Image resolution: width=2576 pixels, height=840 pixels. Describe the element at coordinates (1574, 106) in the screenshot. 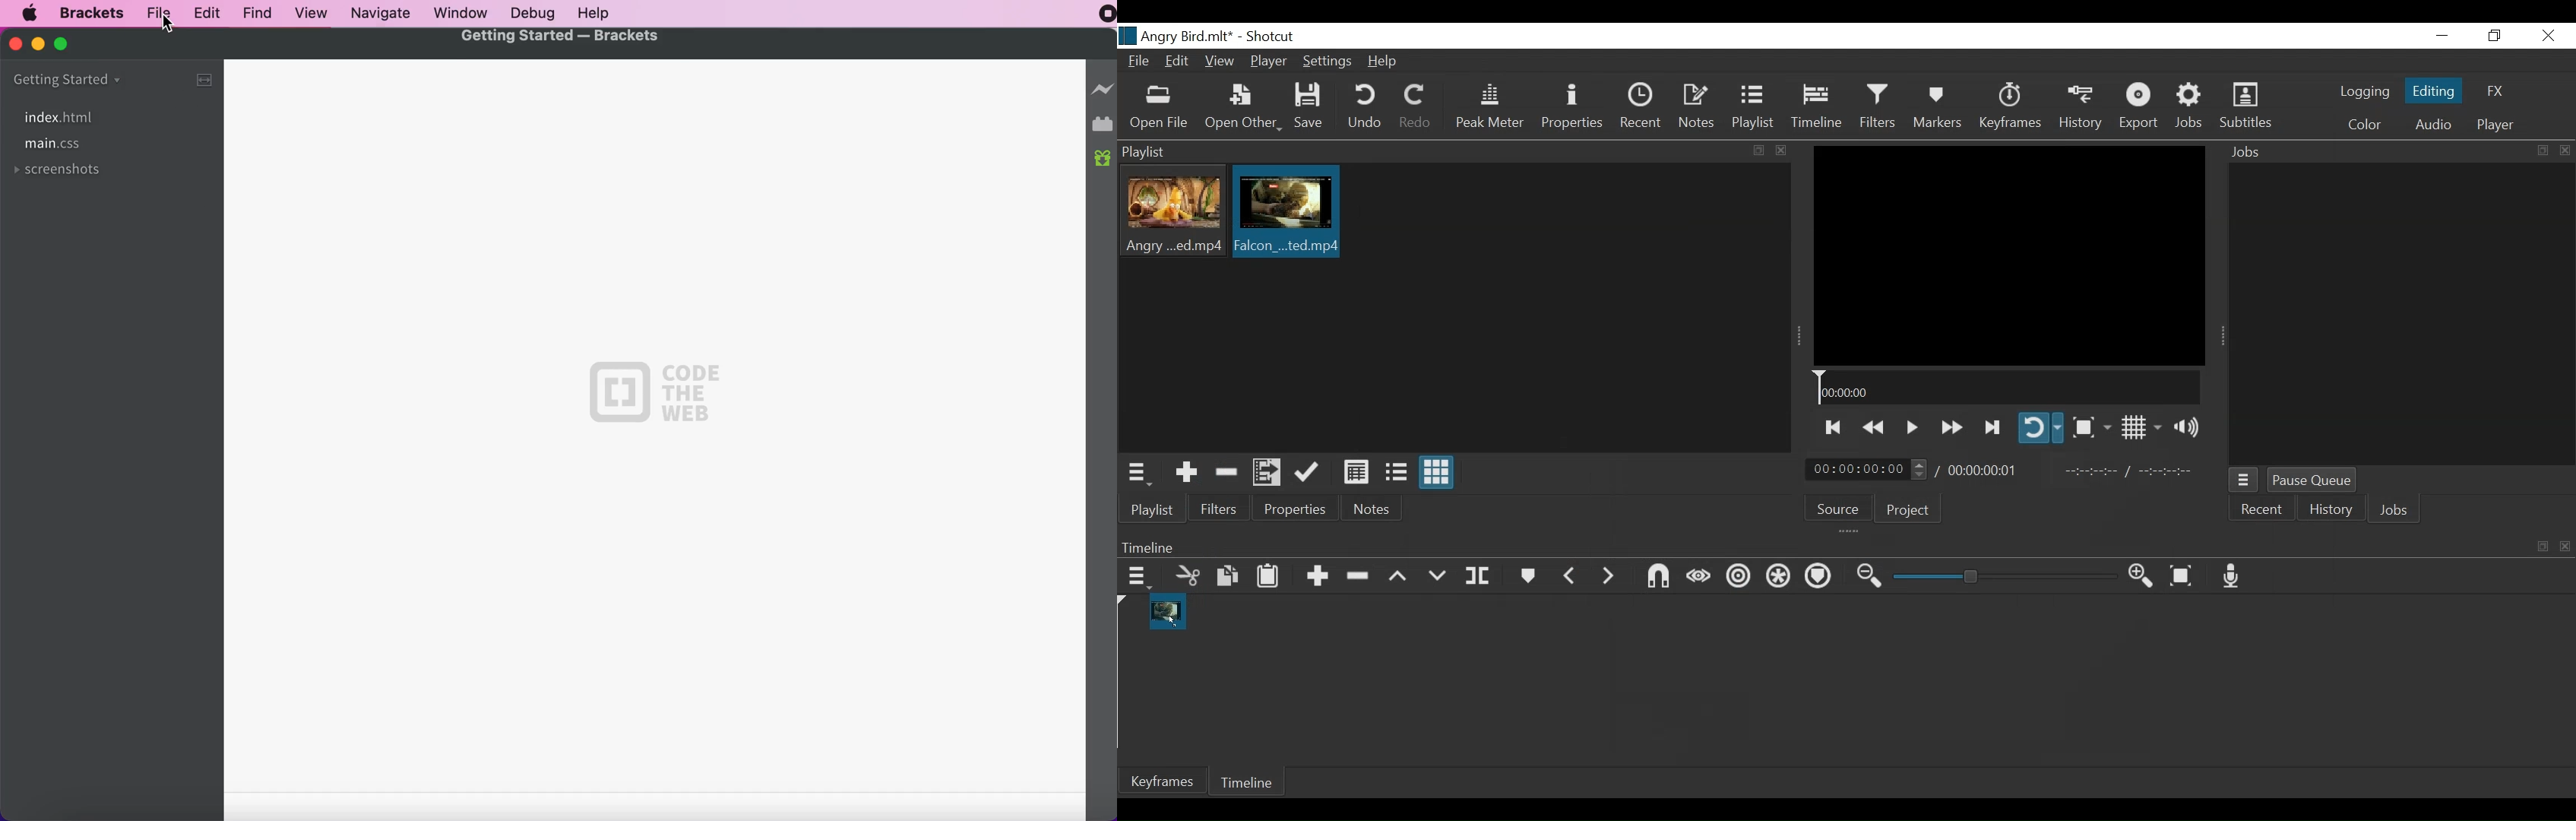

I see `Properties` at that location.